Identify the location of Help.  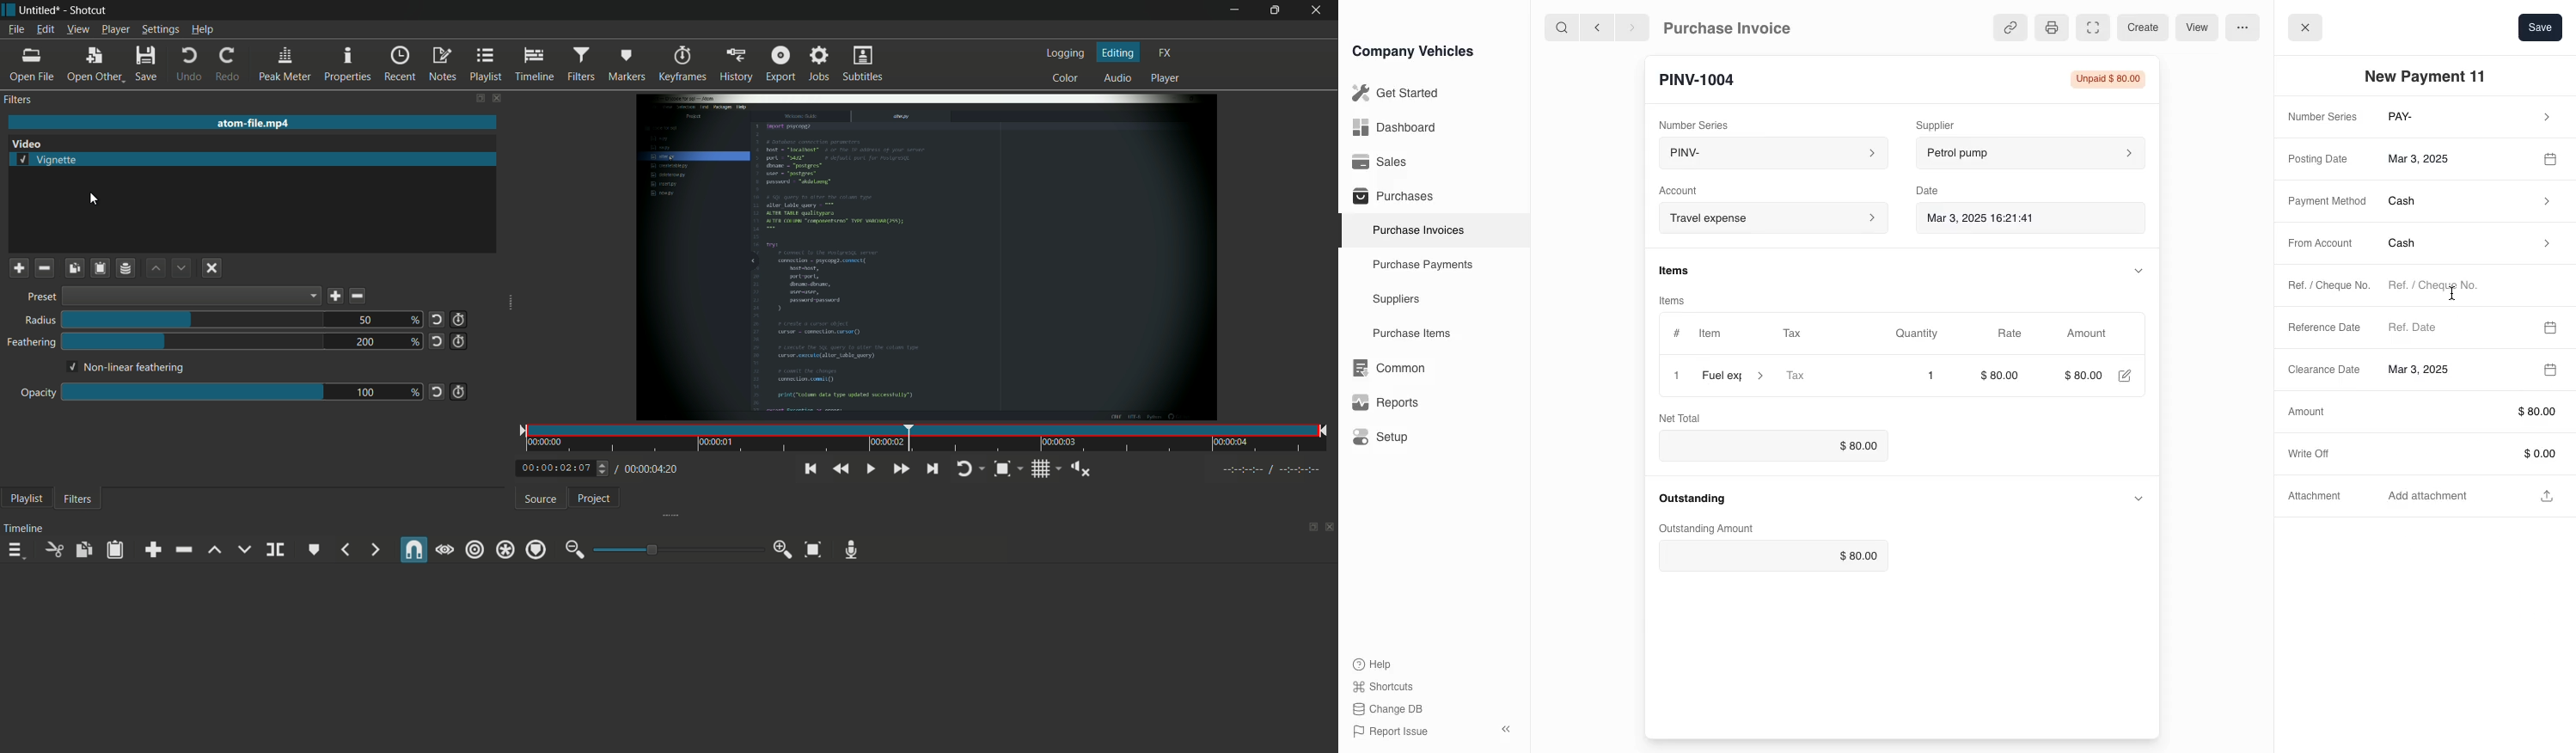
(1376, 664).